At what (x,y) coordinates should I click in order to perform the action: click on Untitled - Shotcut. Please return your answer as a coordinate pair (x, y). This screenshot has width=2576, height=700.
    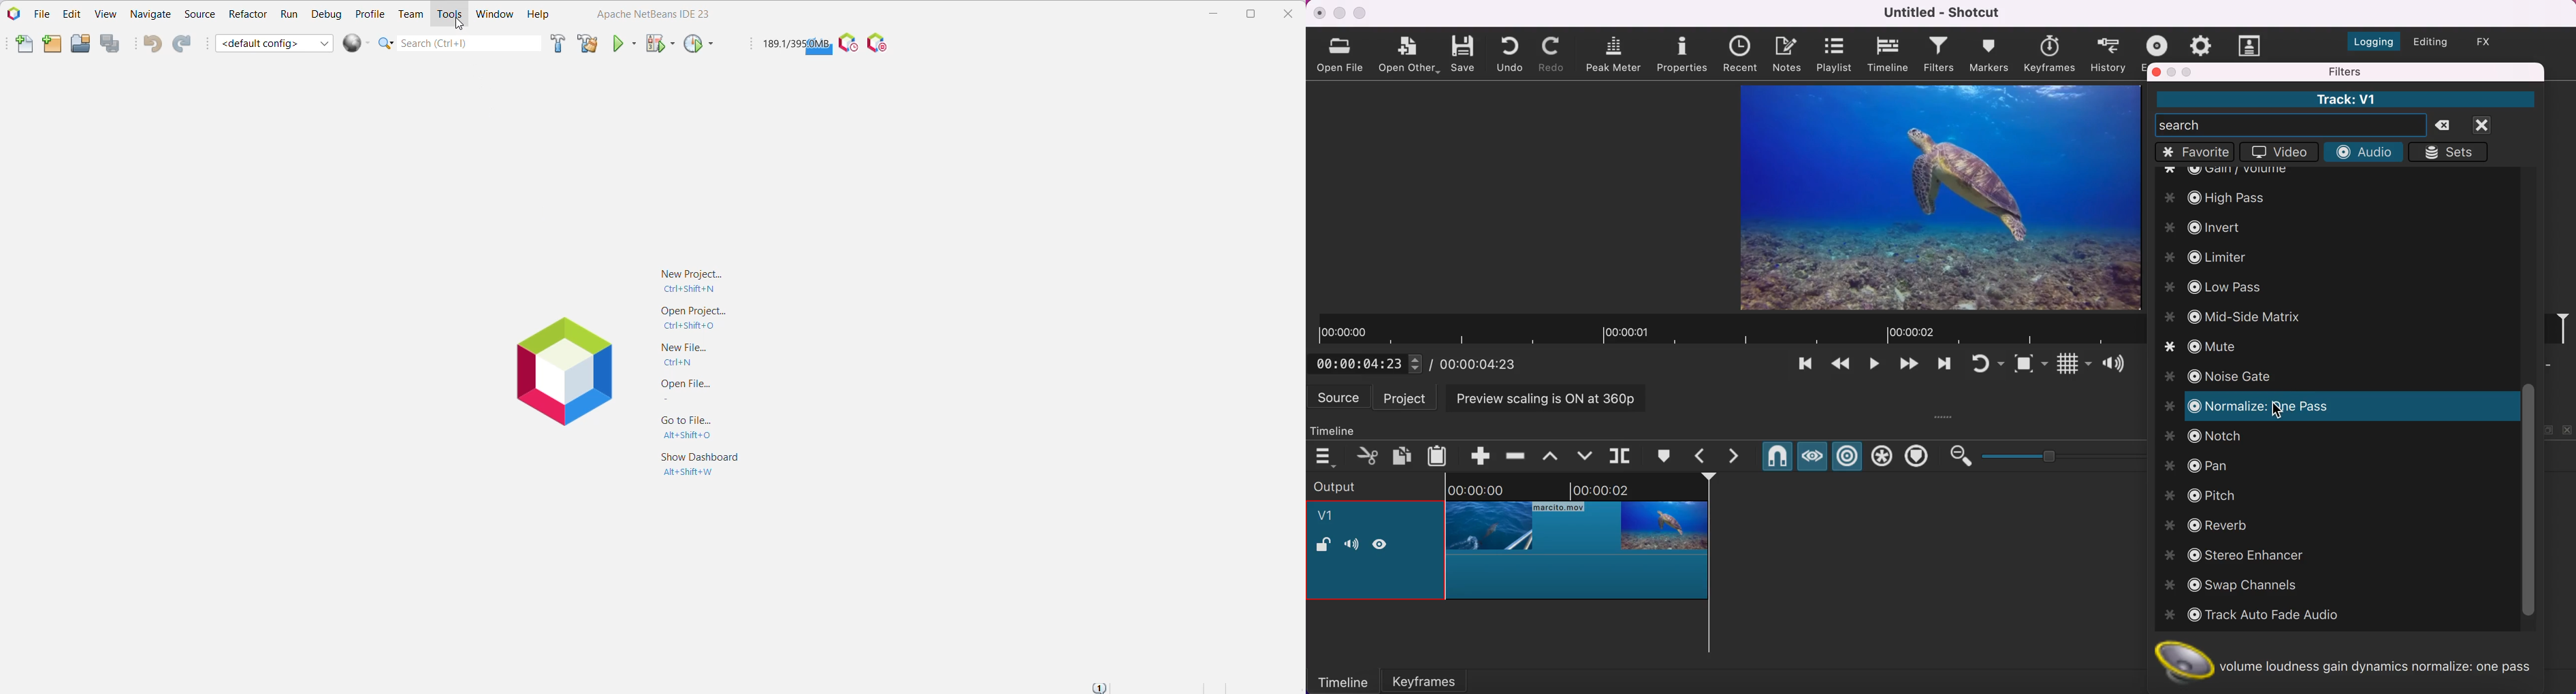
    Looking at the image, I should click on (1944, 12).